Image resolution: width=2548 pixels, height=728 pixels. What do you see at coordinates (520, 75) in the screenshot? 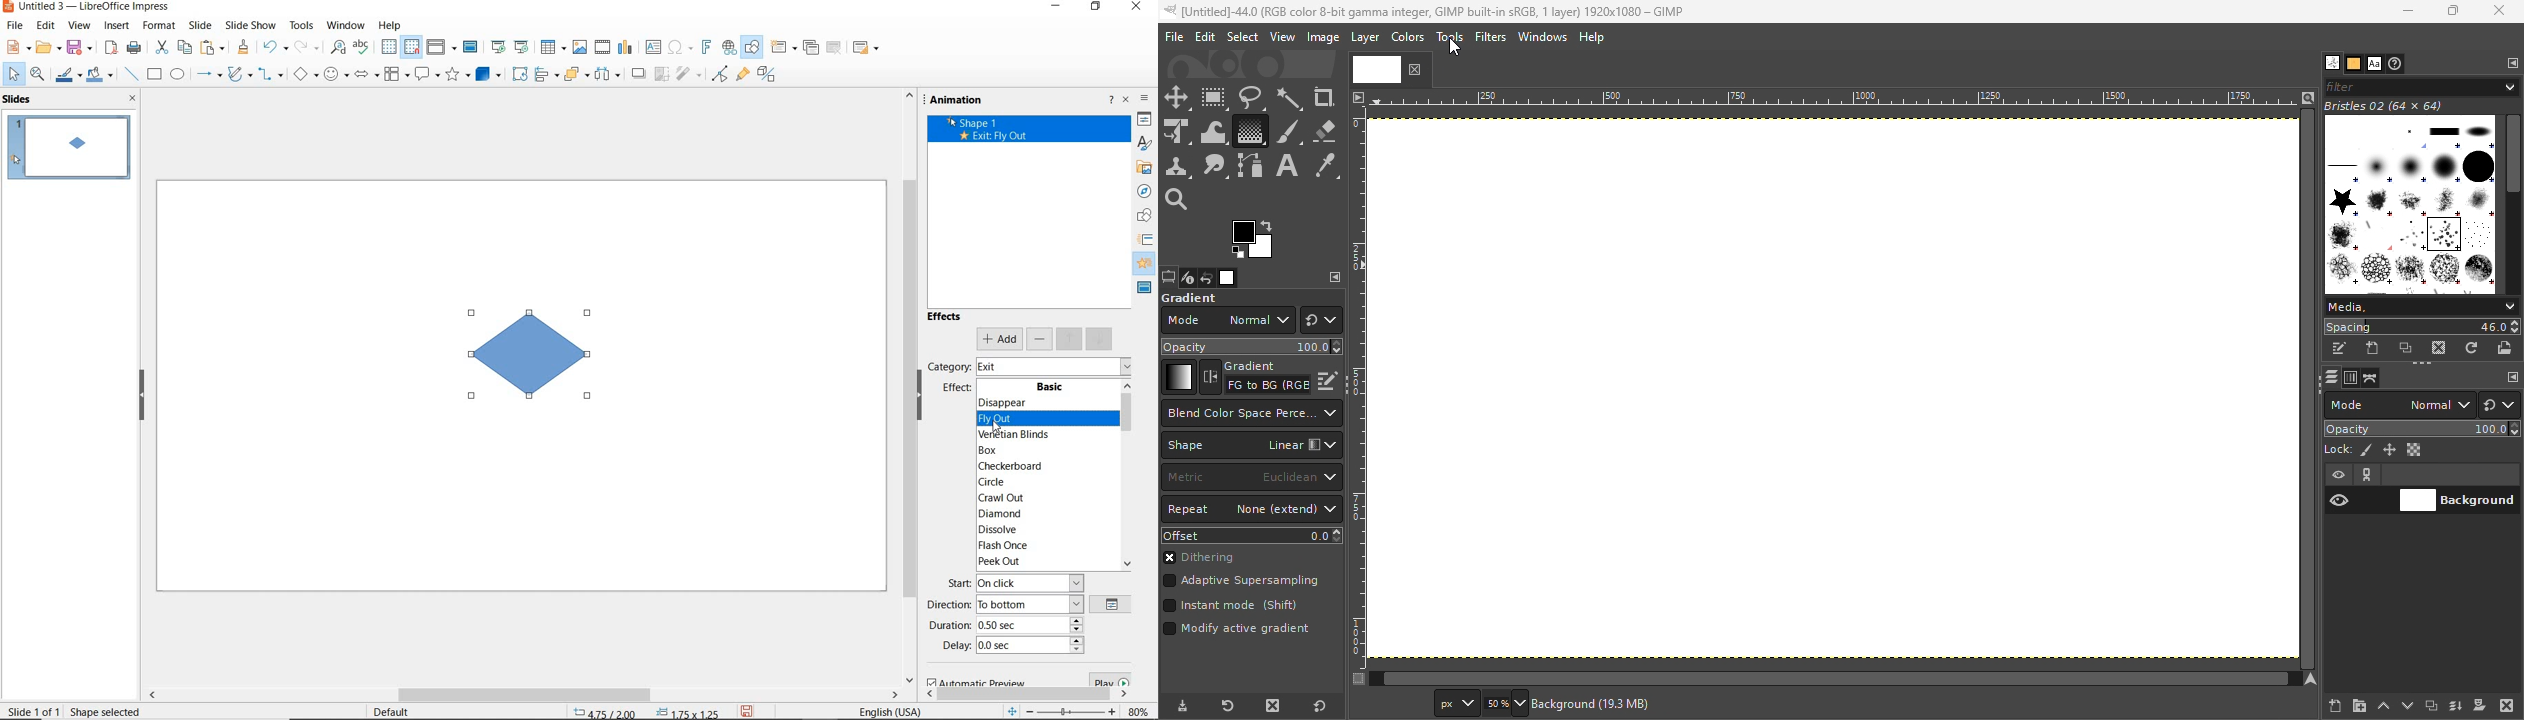
I see `rotate` at bounding box center [520, 75].